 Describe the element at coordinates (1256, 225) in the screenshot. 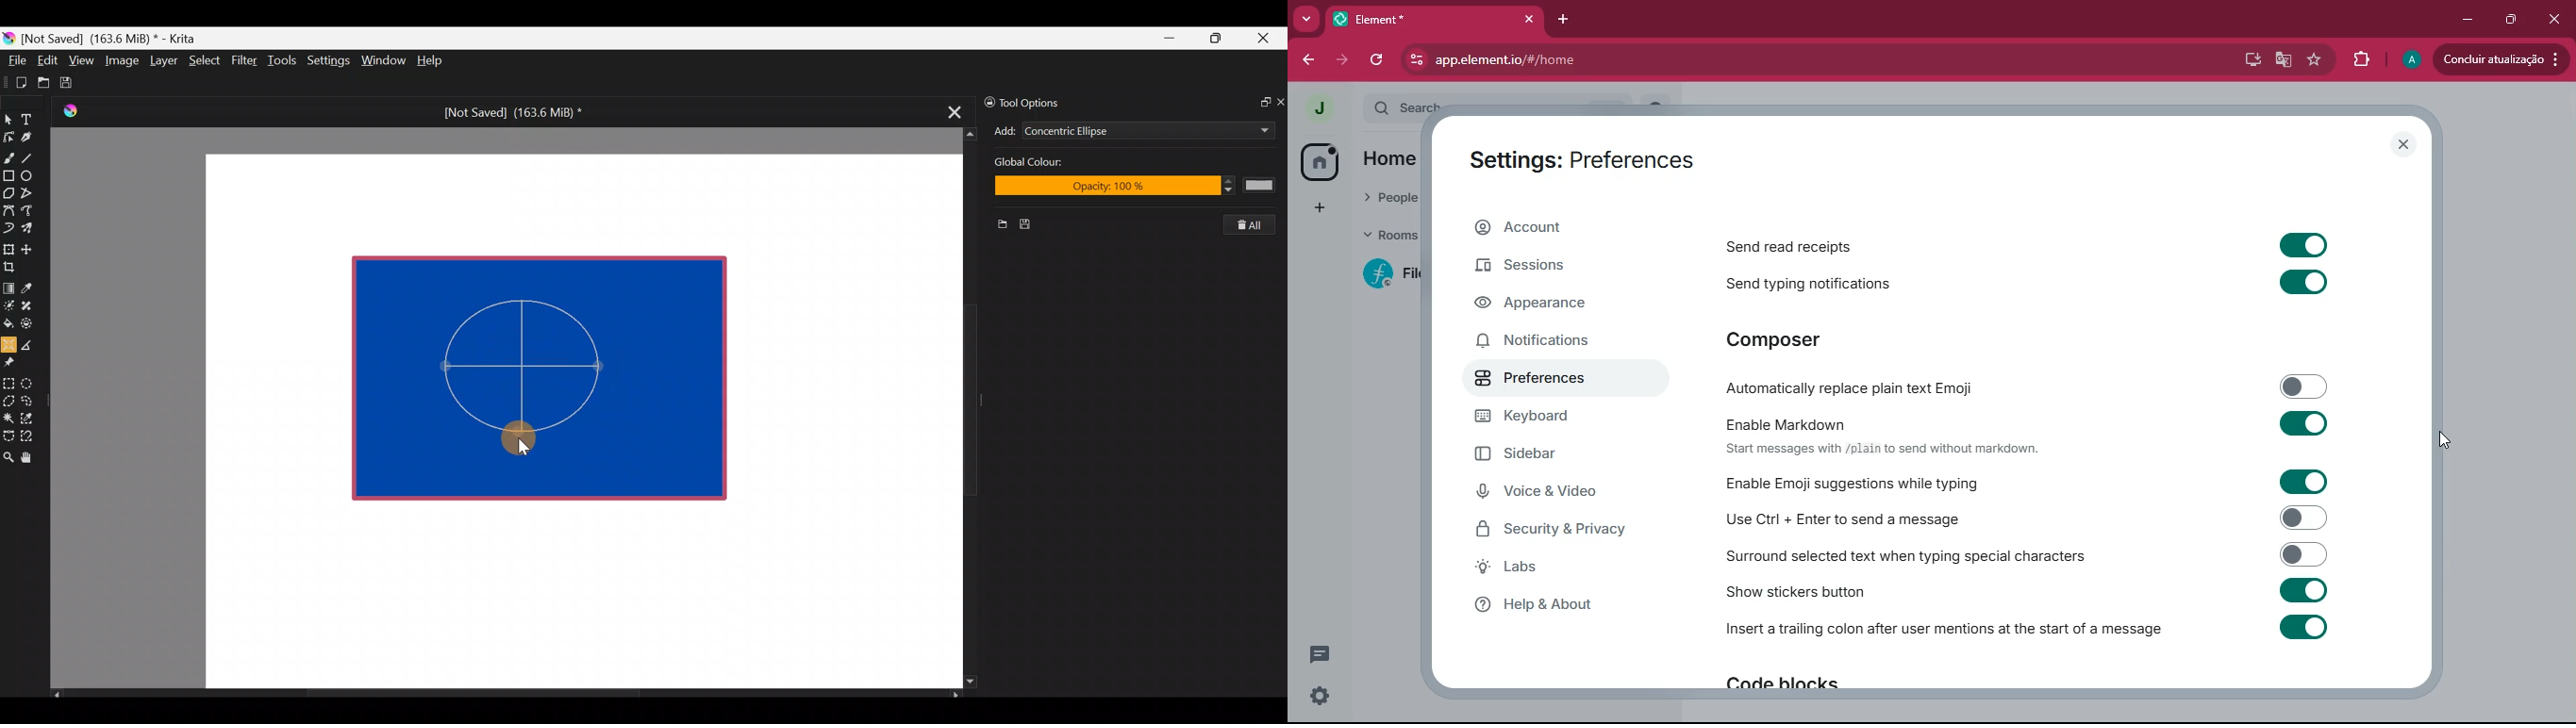

I see `Clear all` at that location.